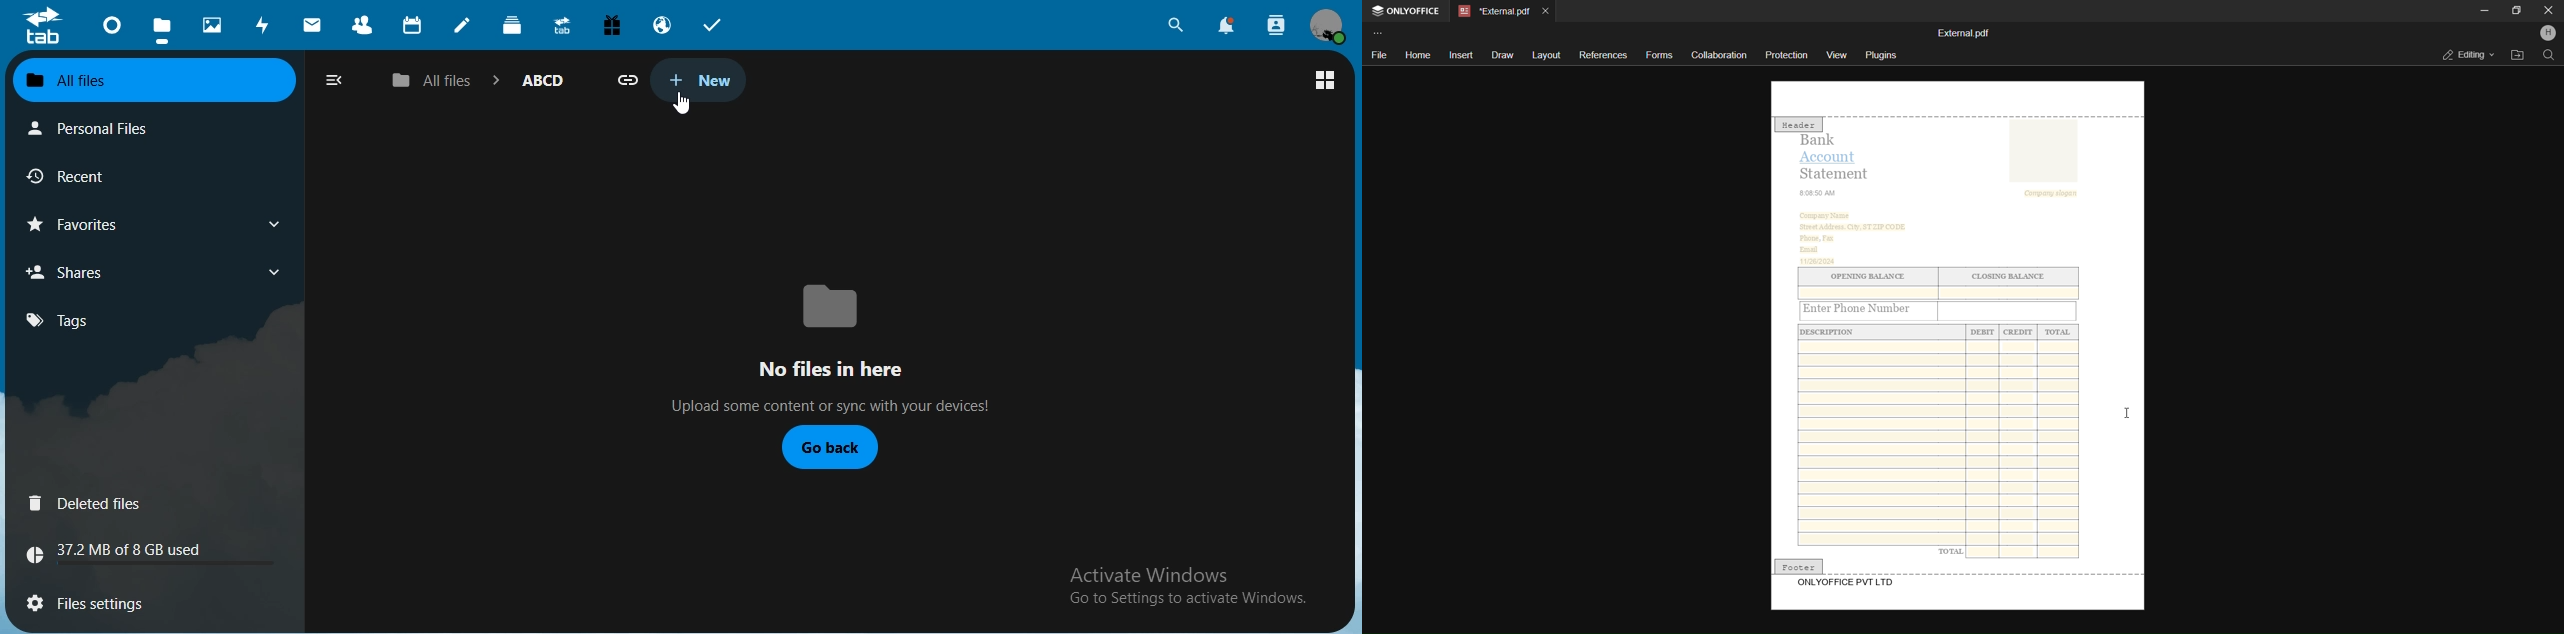  Describe the element at coordinates (125, 553) in the screenshot. I see `text` at that location.